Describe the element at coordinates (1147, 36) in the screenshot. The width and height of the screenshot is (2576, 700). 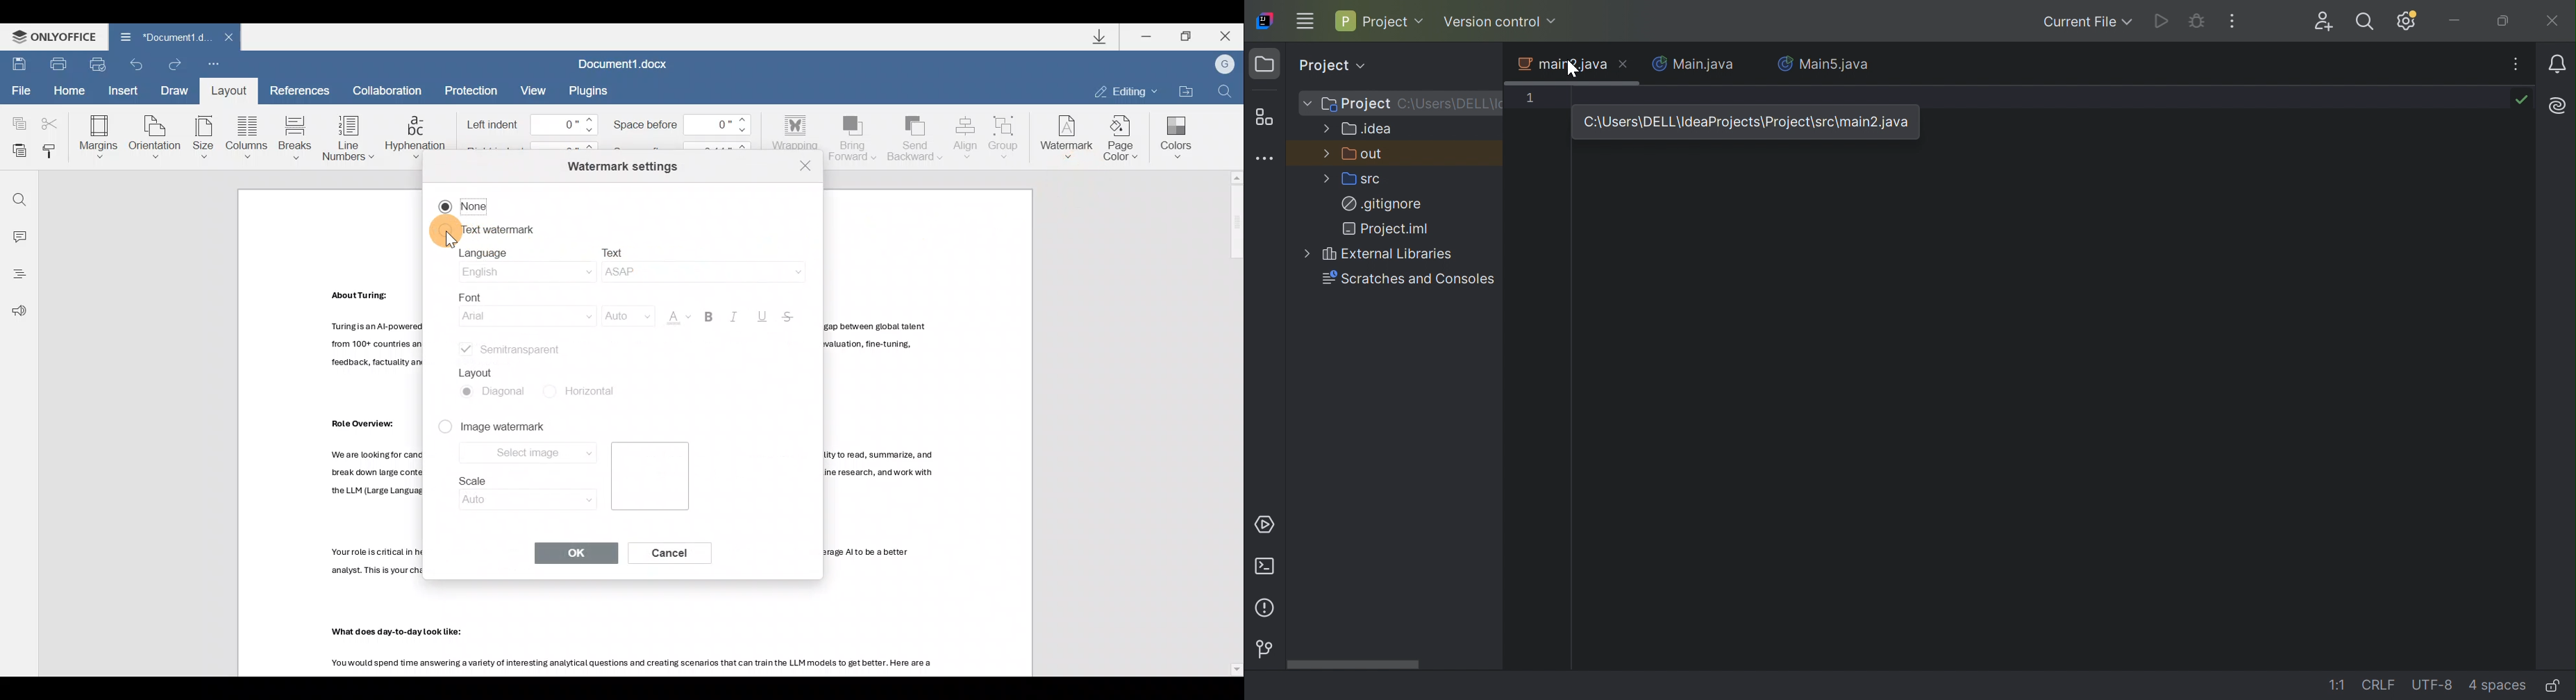
I see `Minimize` at that location.